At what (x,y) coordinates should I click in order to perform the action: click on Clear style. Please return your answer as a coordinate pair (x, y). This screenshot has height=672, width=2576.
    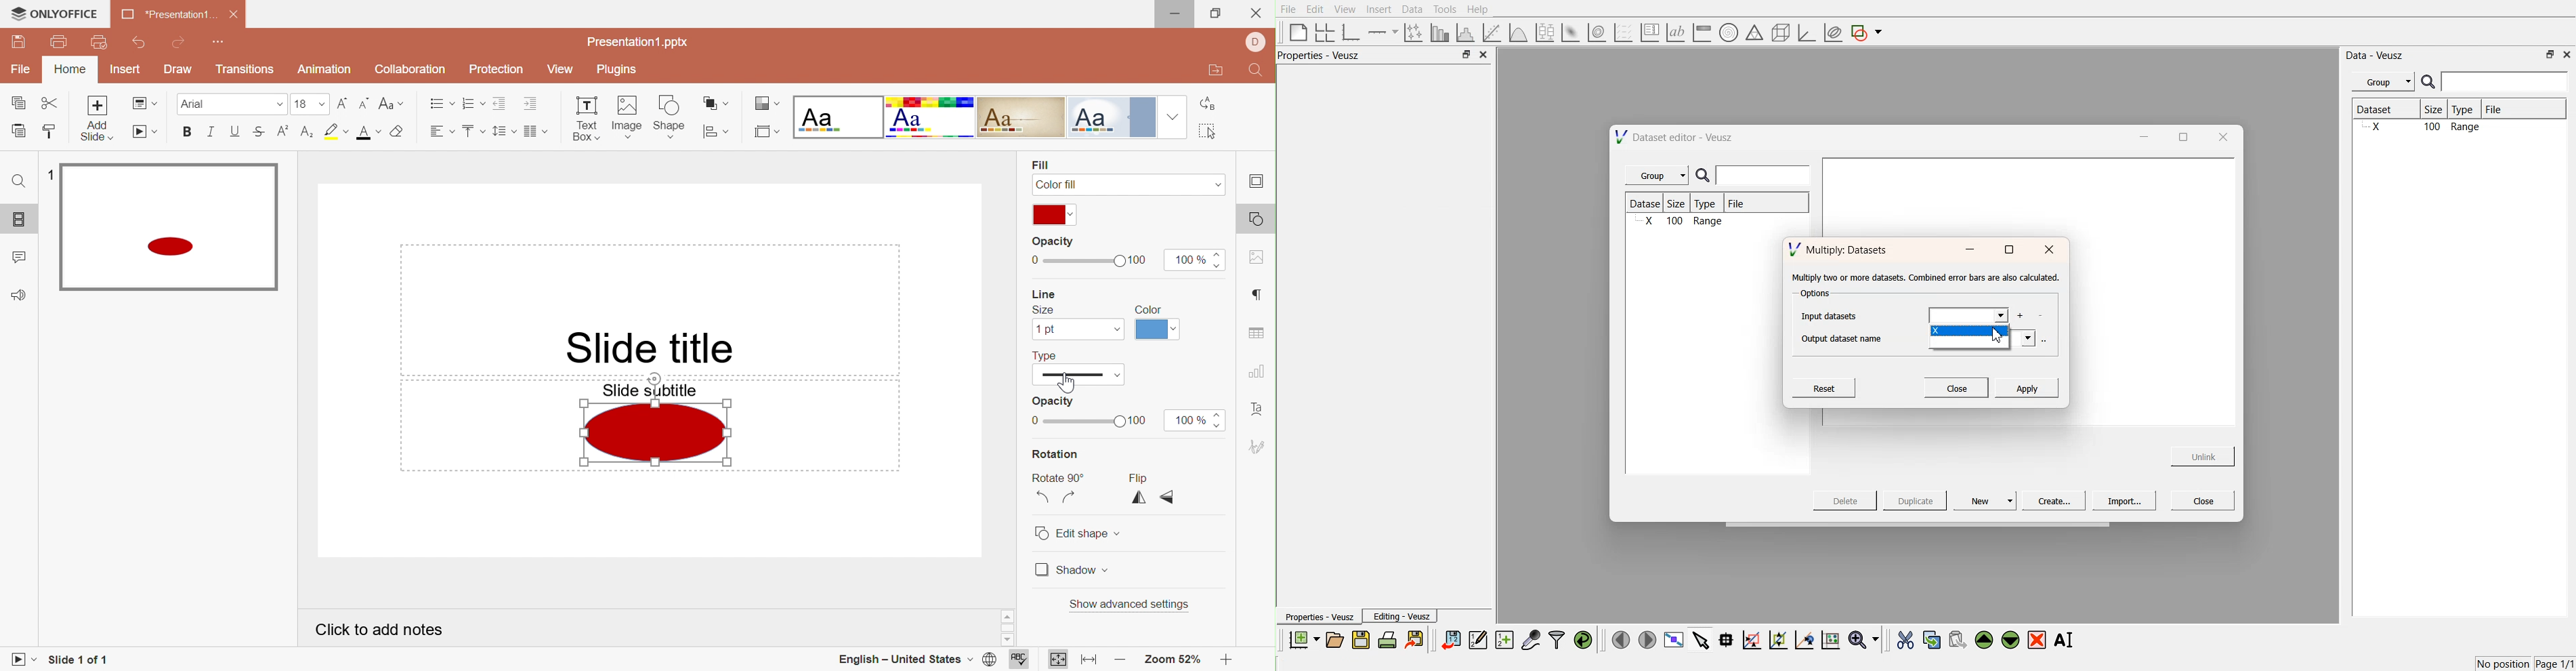
    Looking at the image, I should click on (399, 132).